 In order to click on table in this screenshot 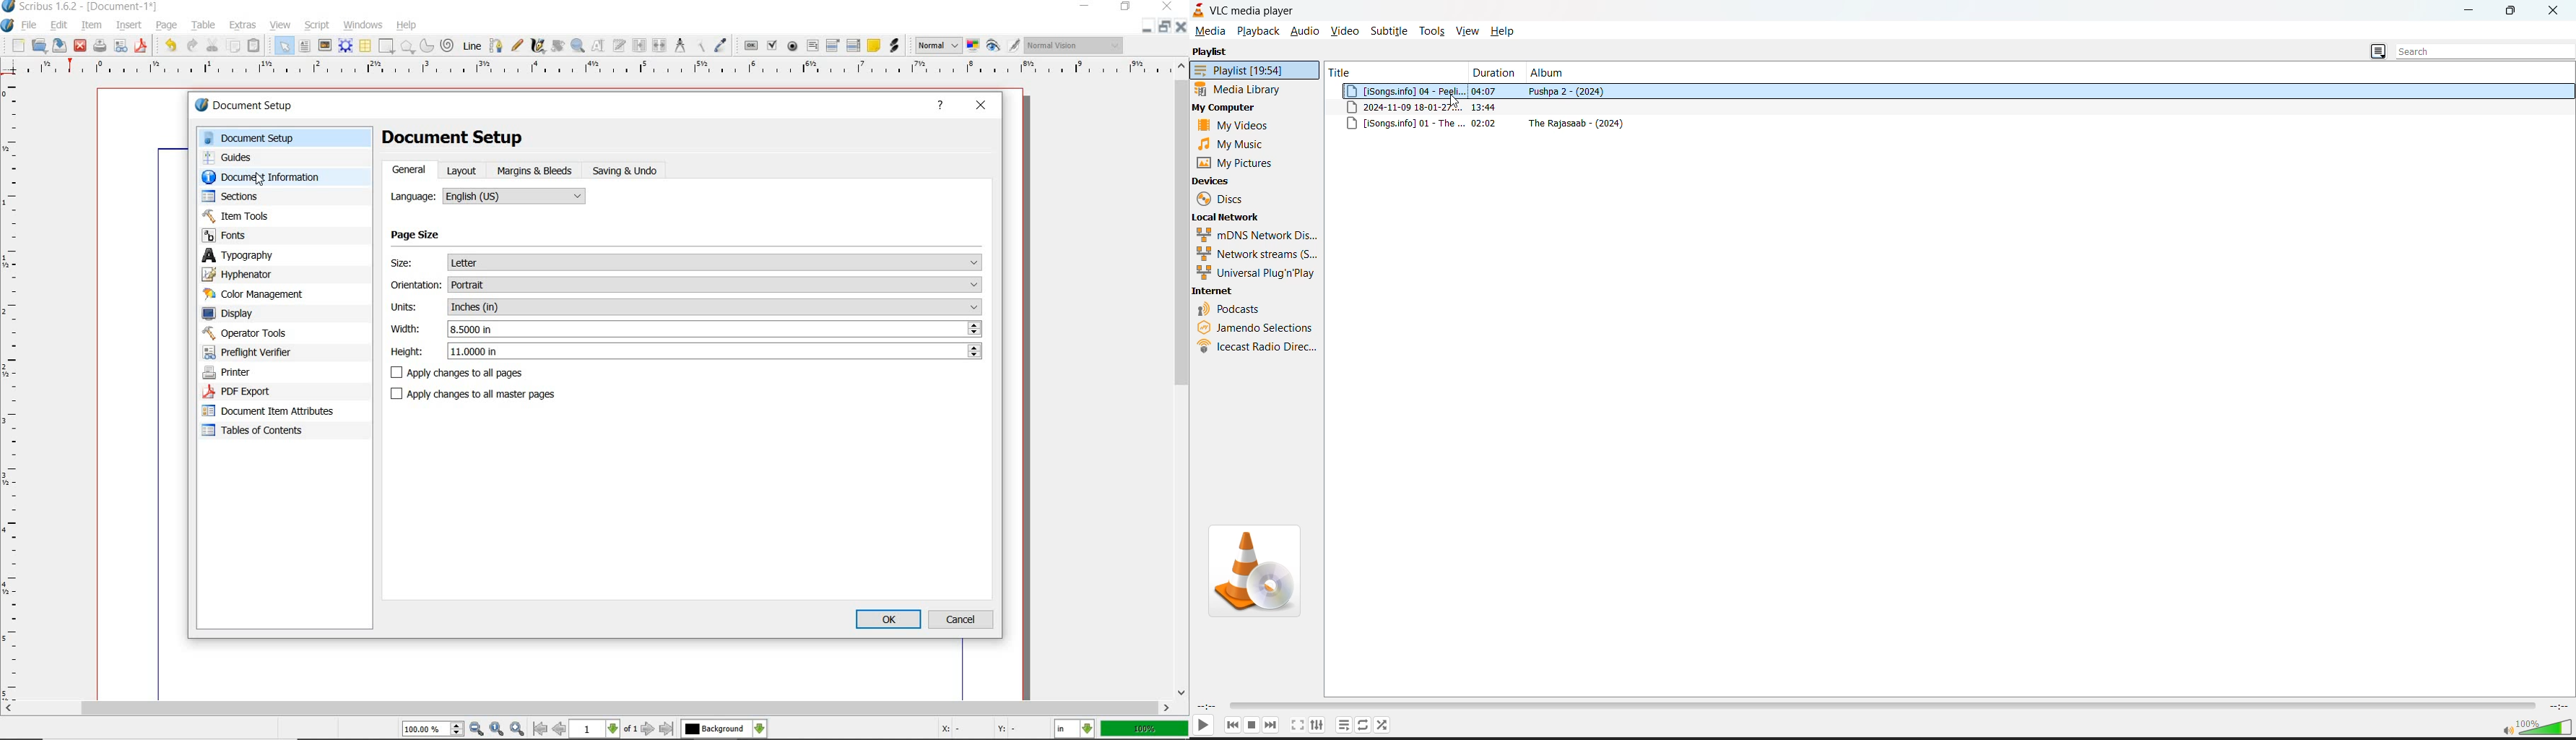, I will do `click(365, 45)`.